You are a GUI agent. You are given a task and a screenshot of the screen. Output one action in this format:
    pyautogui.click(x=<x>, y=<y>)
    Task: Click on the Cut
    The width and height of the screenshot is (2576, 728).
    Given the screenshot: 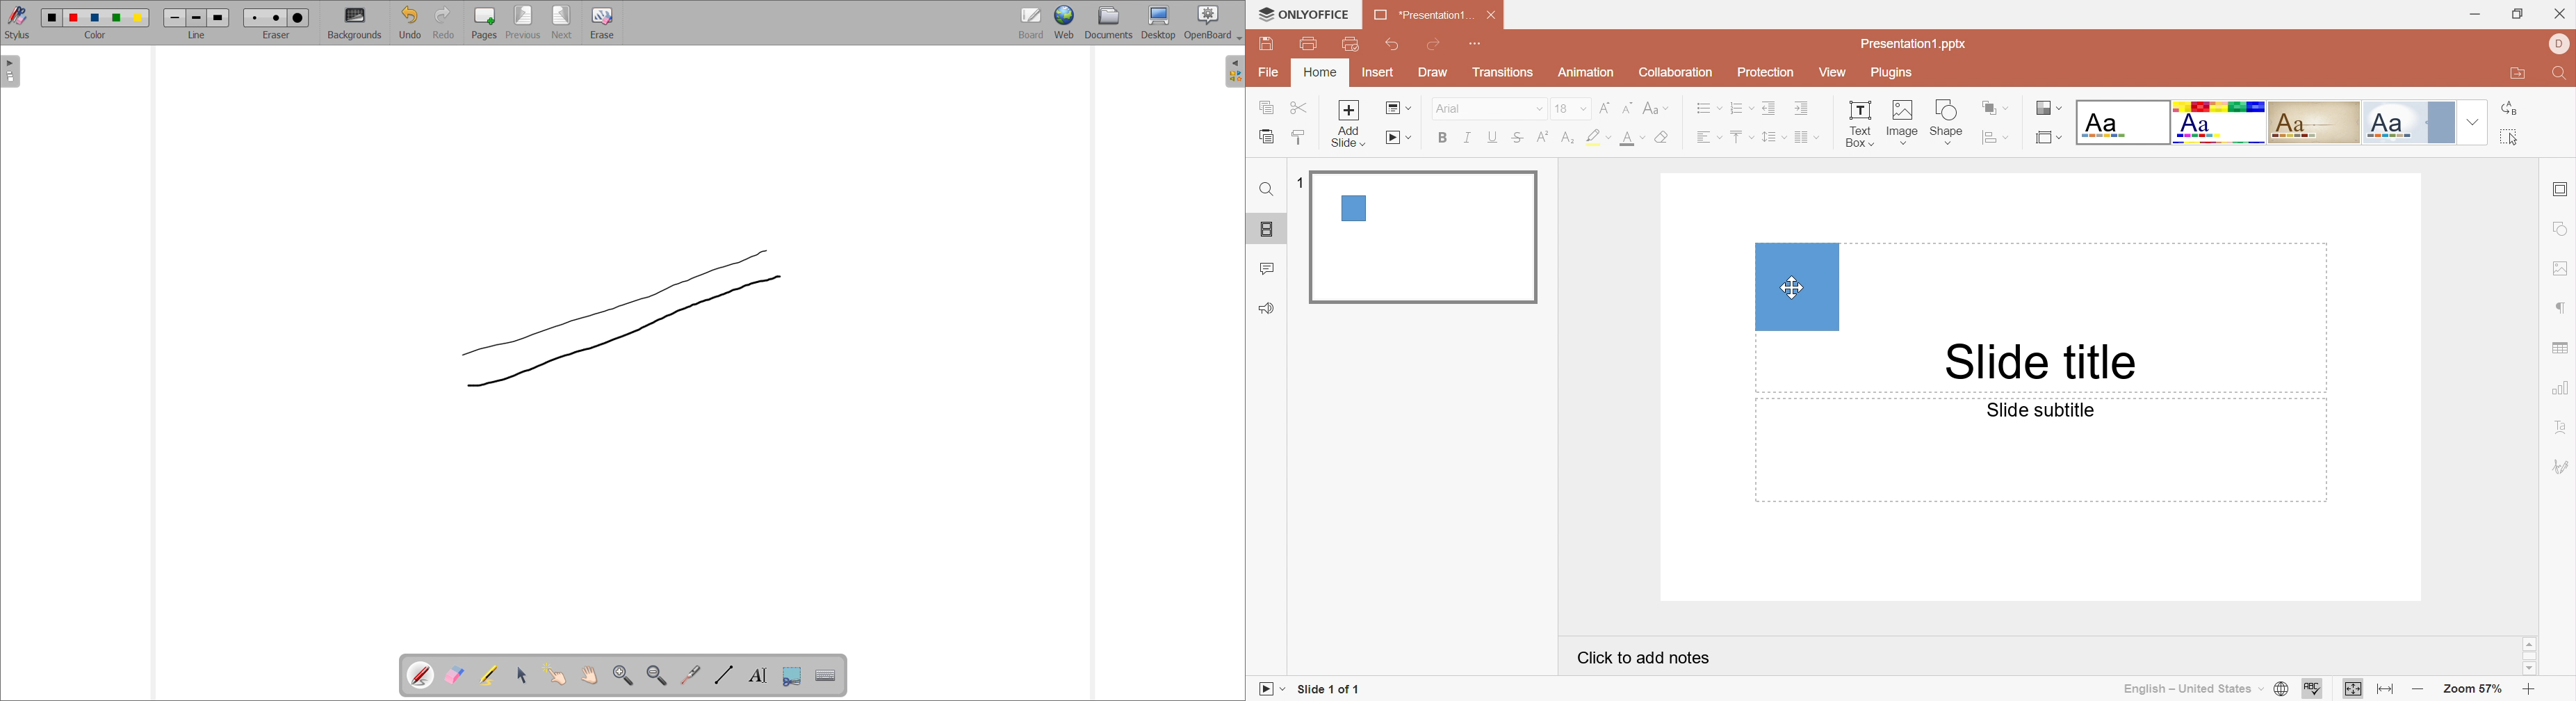 What is the action you would take?
    pyautogui.click(x=1301, y=108)
    